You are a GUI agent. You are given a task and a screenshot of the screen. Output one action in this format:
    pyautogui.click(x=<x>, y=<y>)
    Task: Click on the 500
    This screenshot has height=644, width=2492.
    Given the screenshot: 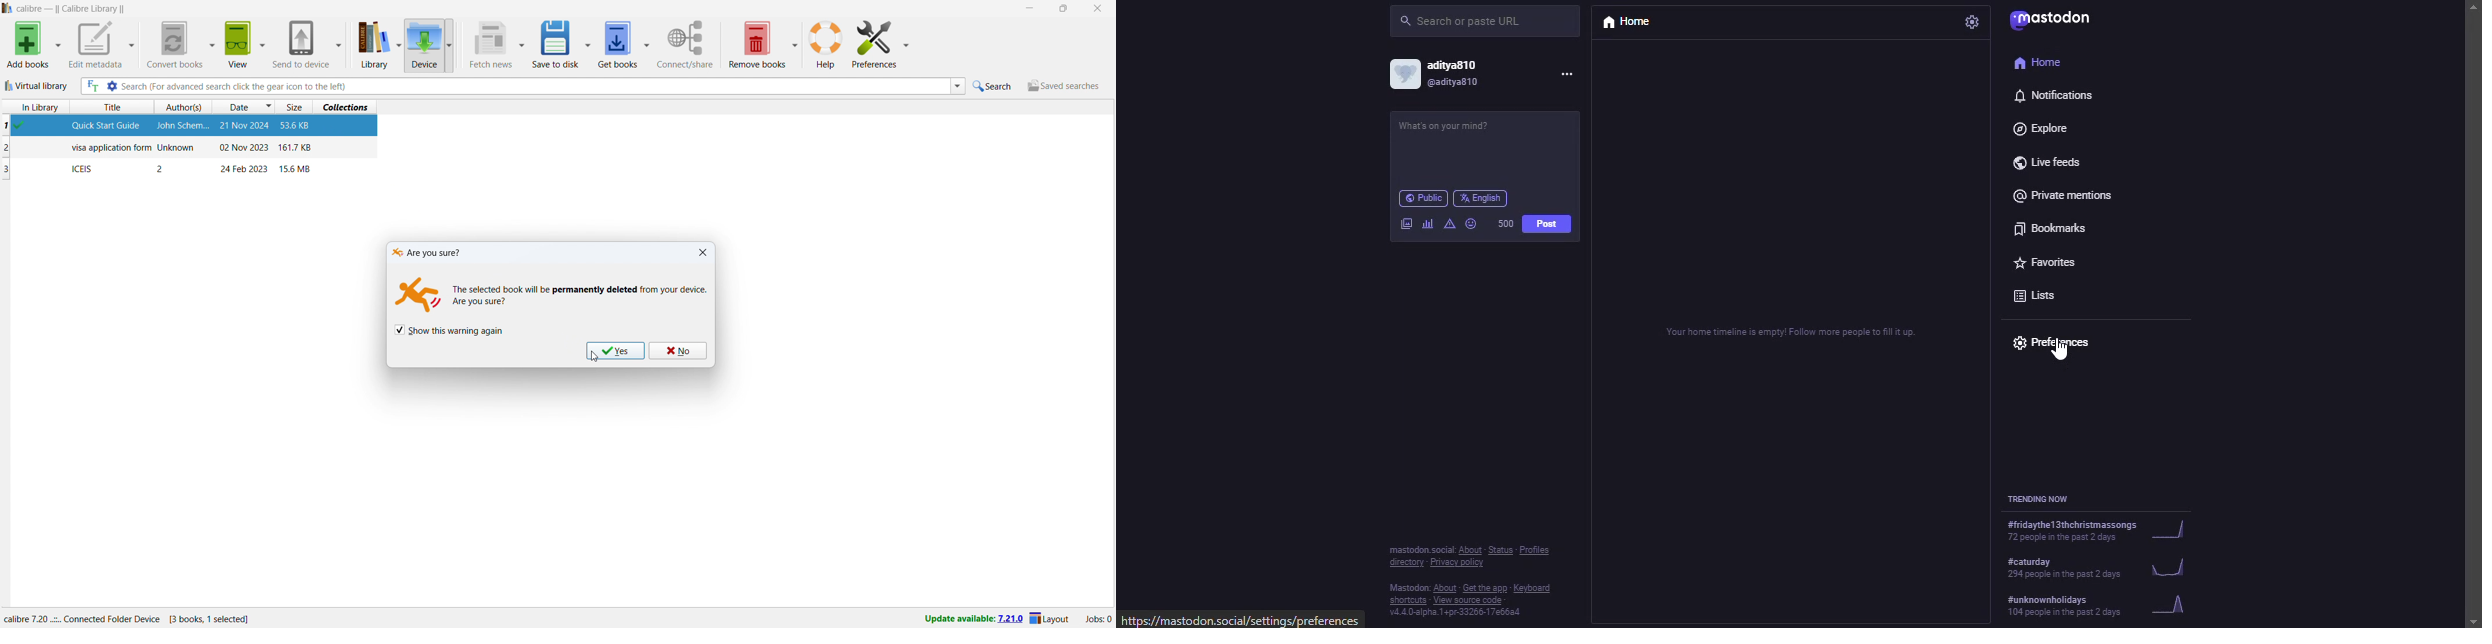 What is the action you would take?
    pyautogui.click(x=1502, y=222)
    